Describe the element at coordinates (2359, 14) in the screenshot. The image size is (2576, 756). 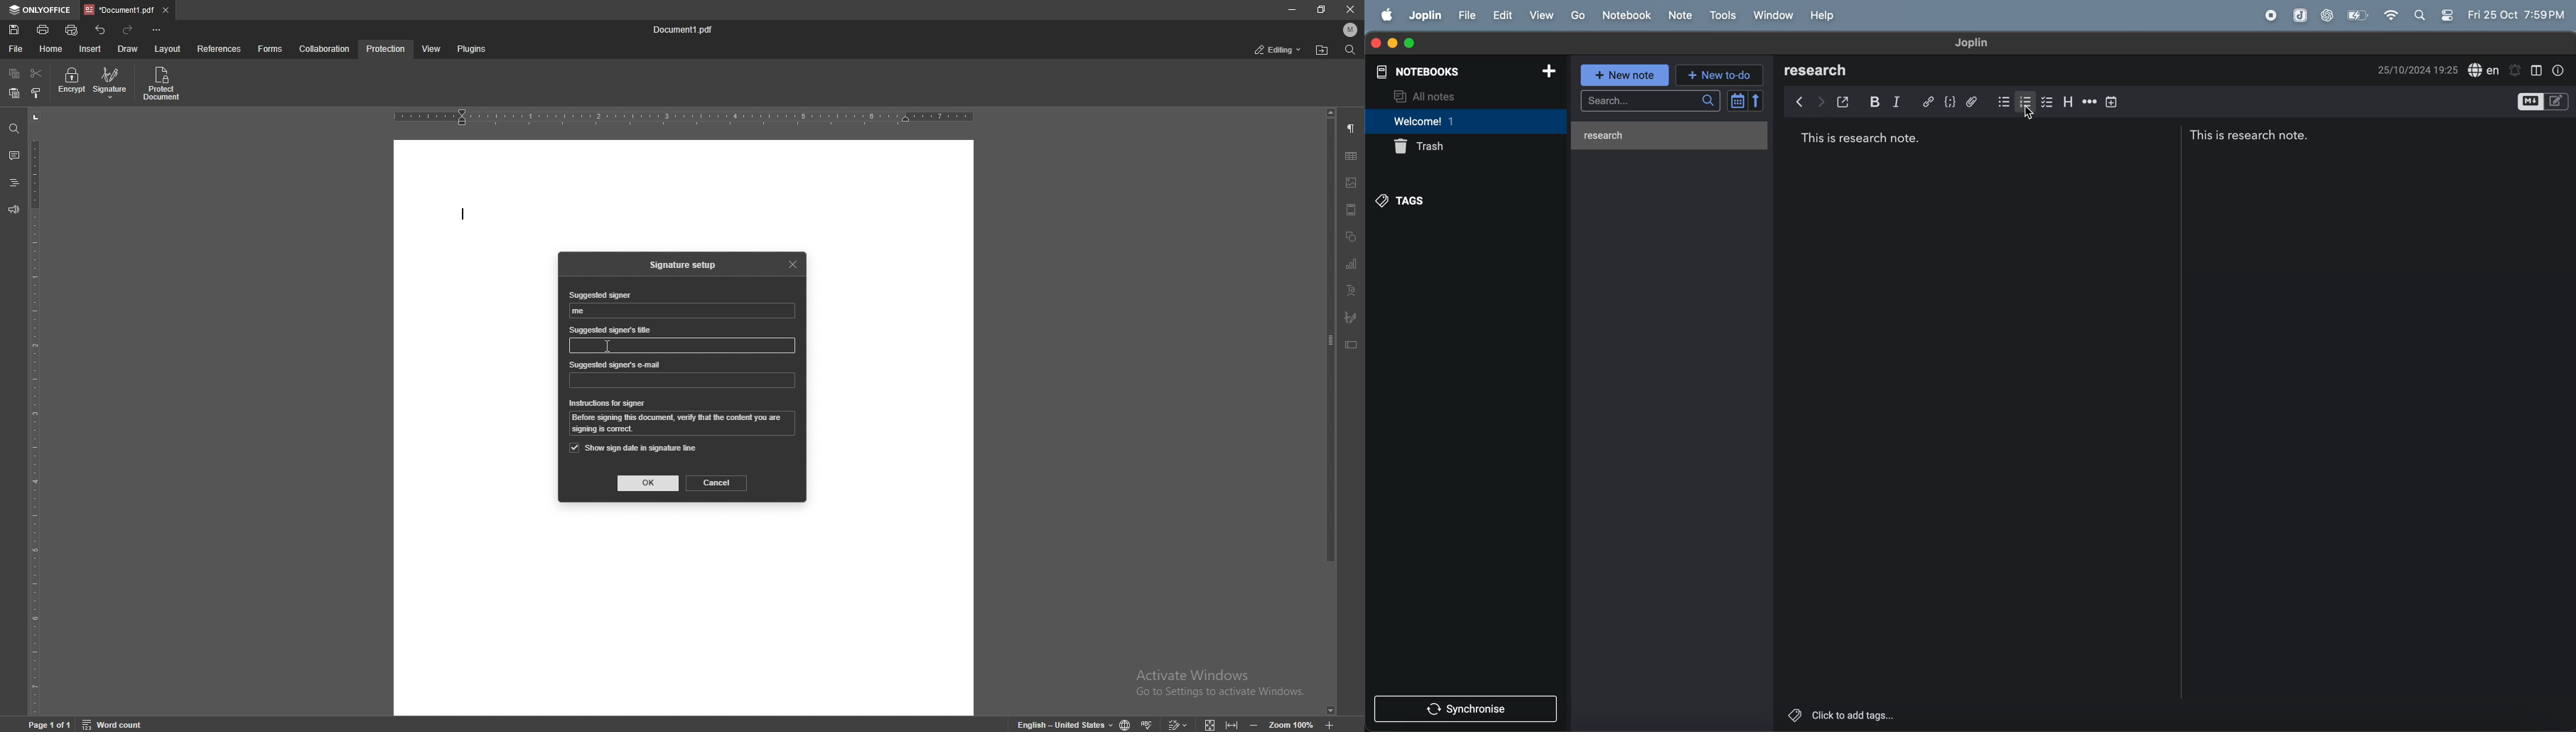
I see `battery` at that location.